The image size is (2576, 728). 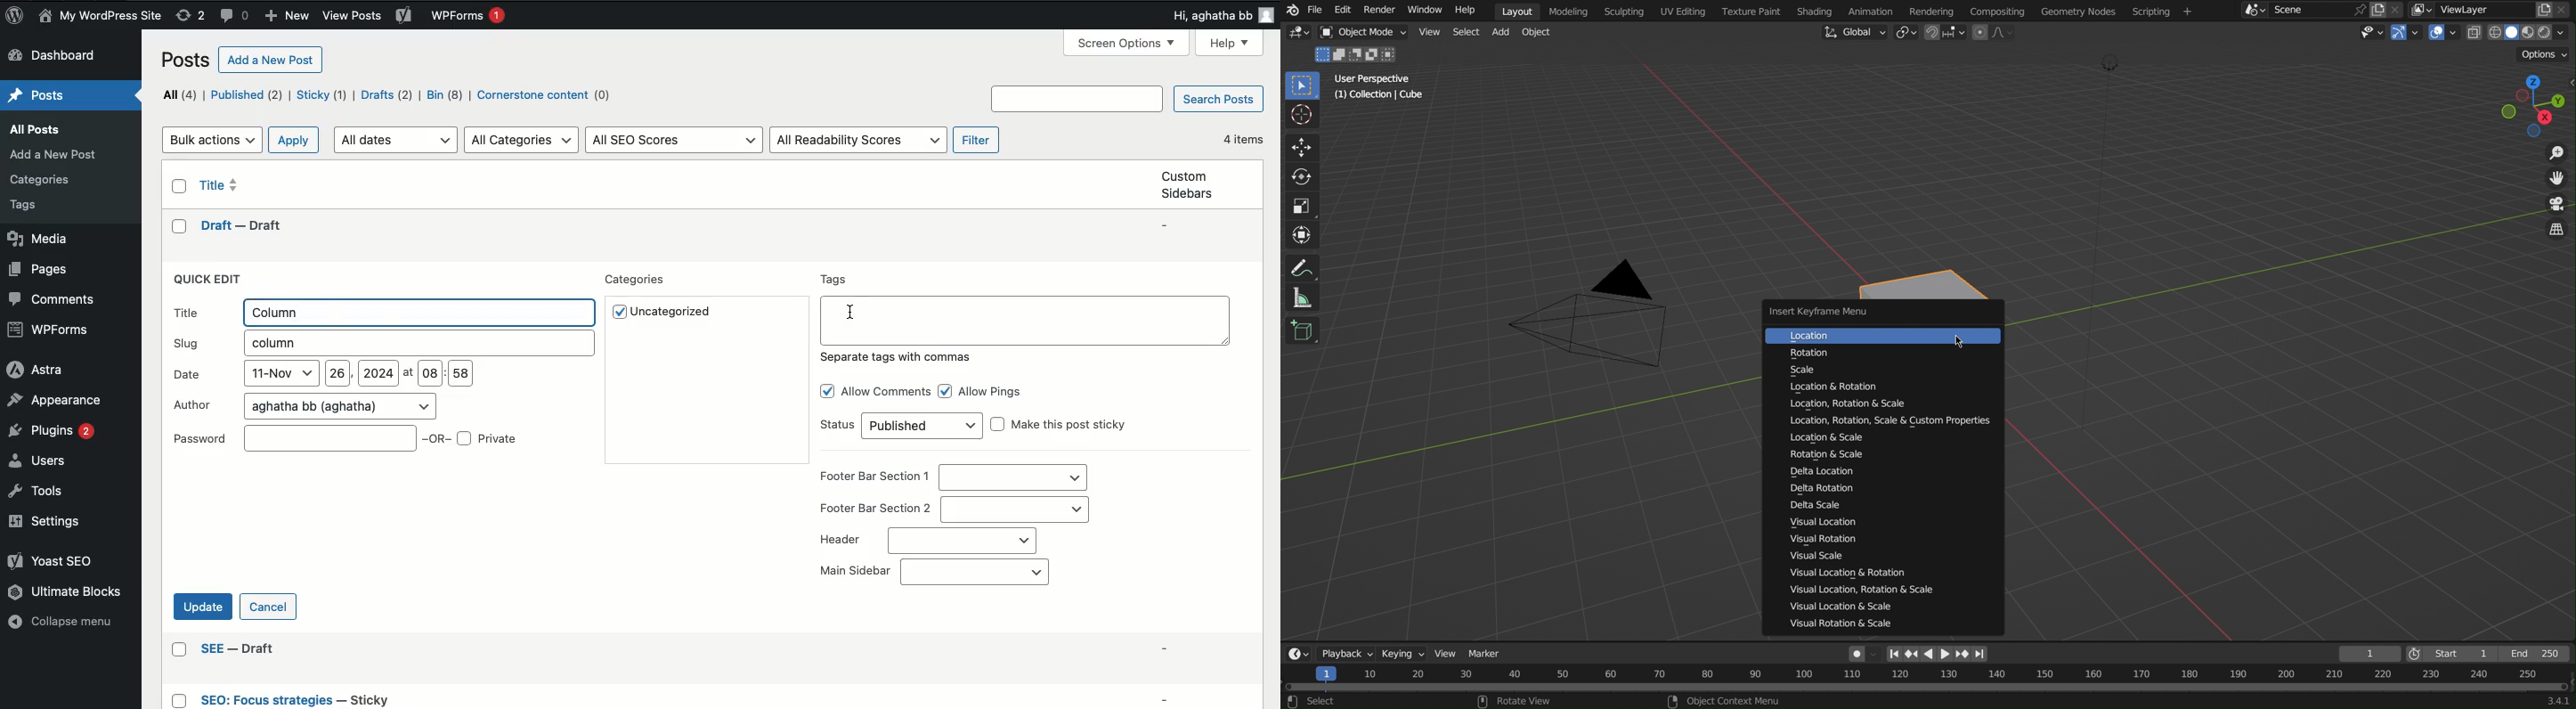 I want to click on Transformation Orientation, so click(x=1854, y=35).